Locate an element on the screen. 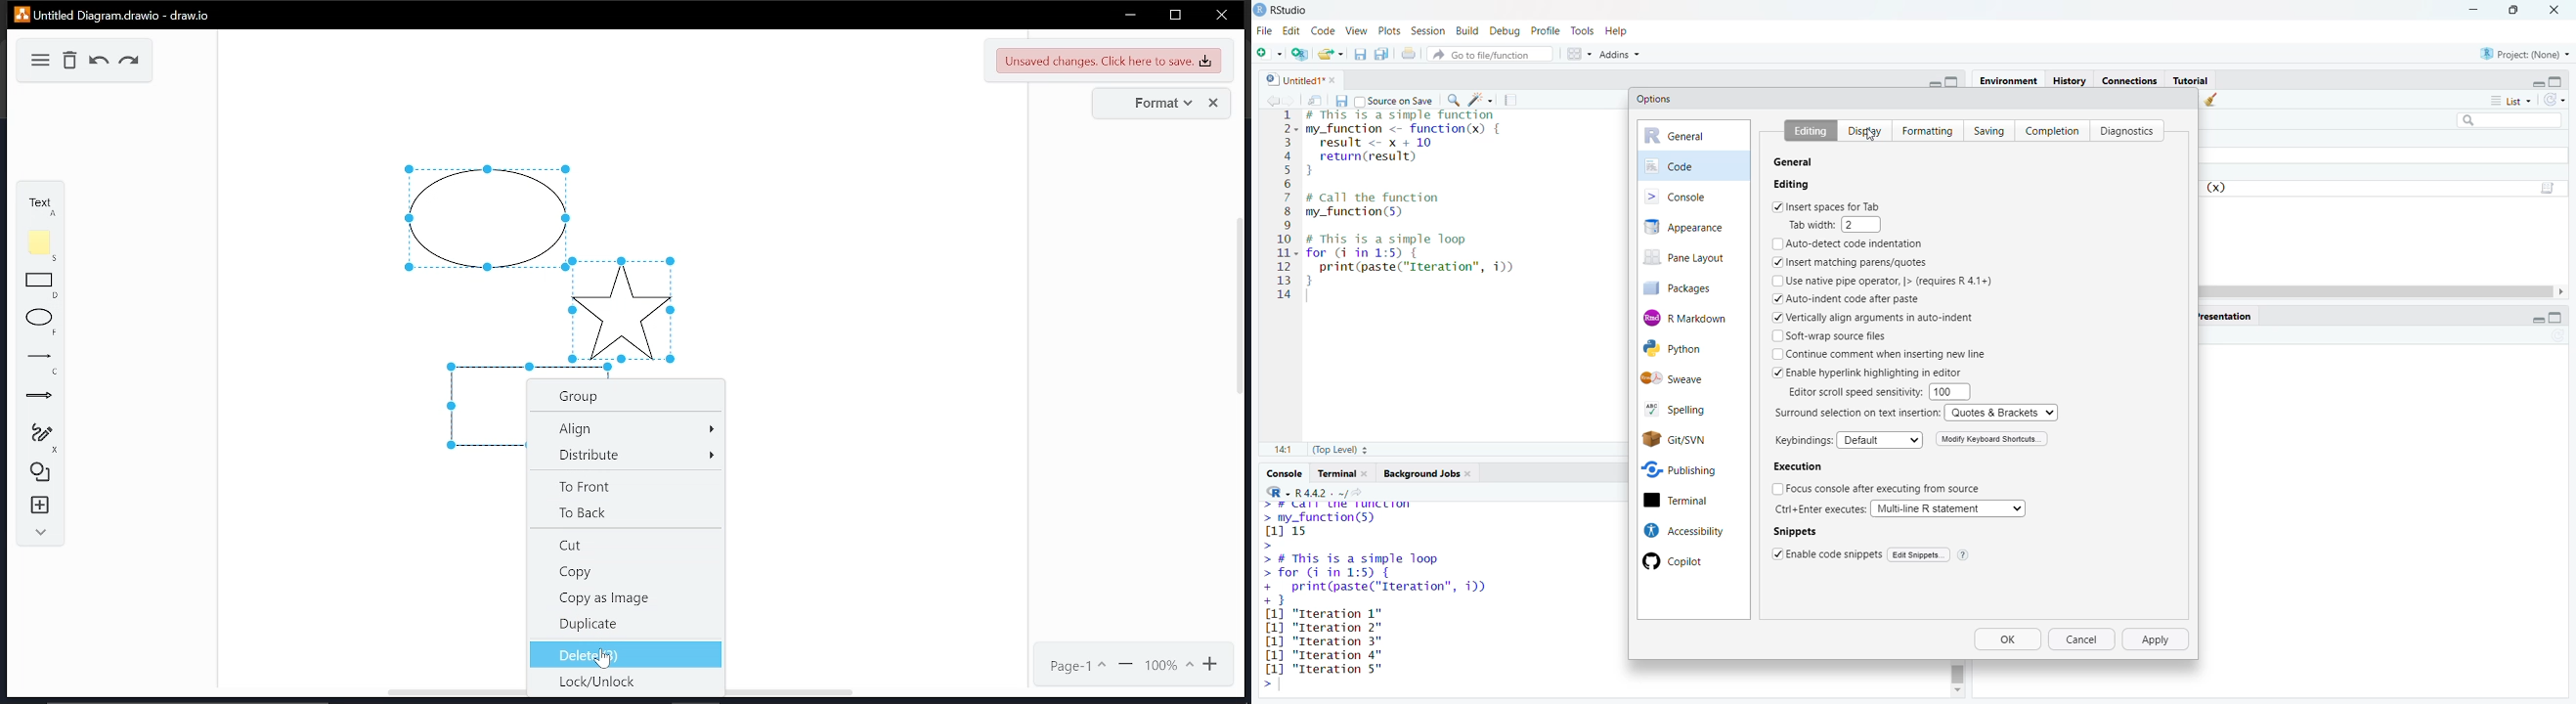 This screenshot has height=728, width=2576. Surround selection on text insertion: Quotes & Brackets is located at coordinates (1915, 413).